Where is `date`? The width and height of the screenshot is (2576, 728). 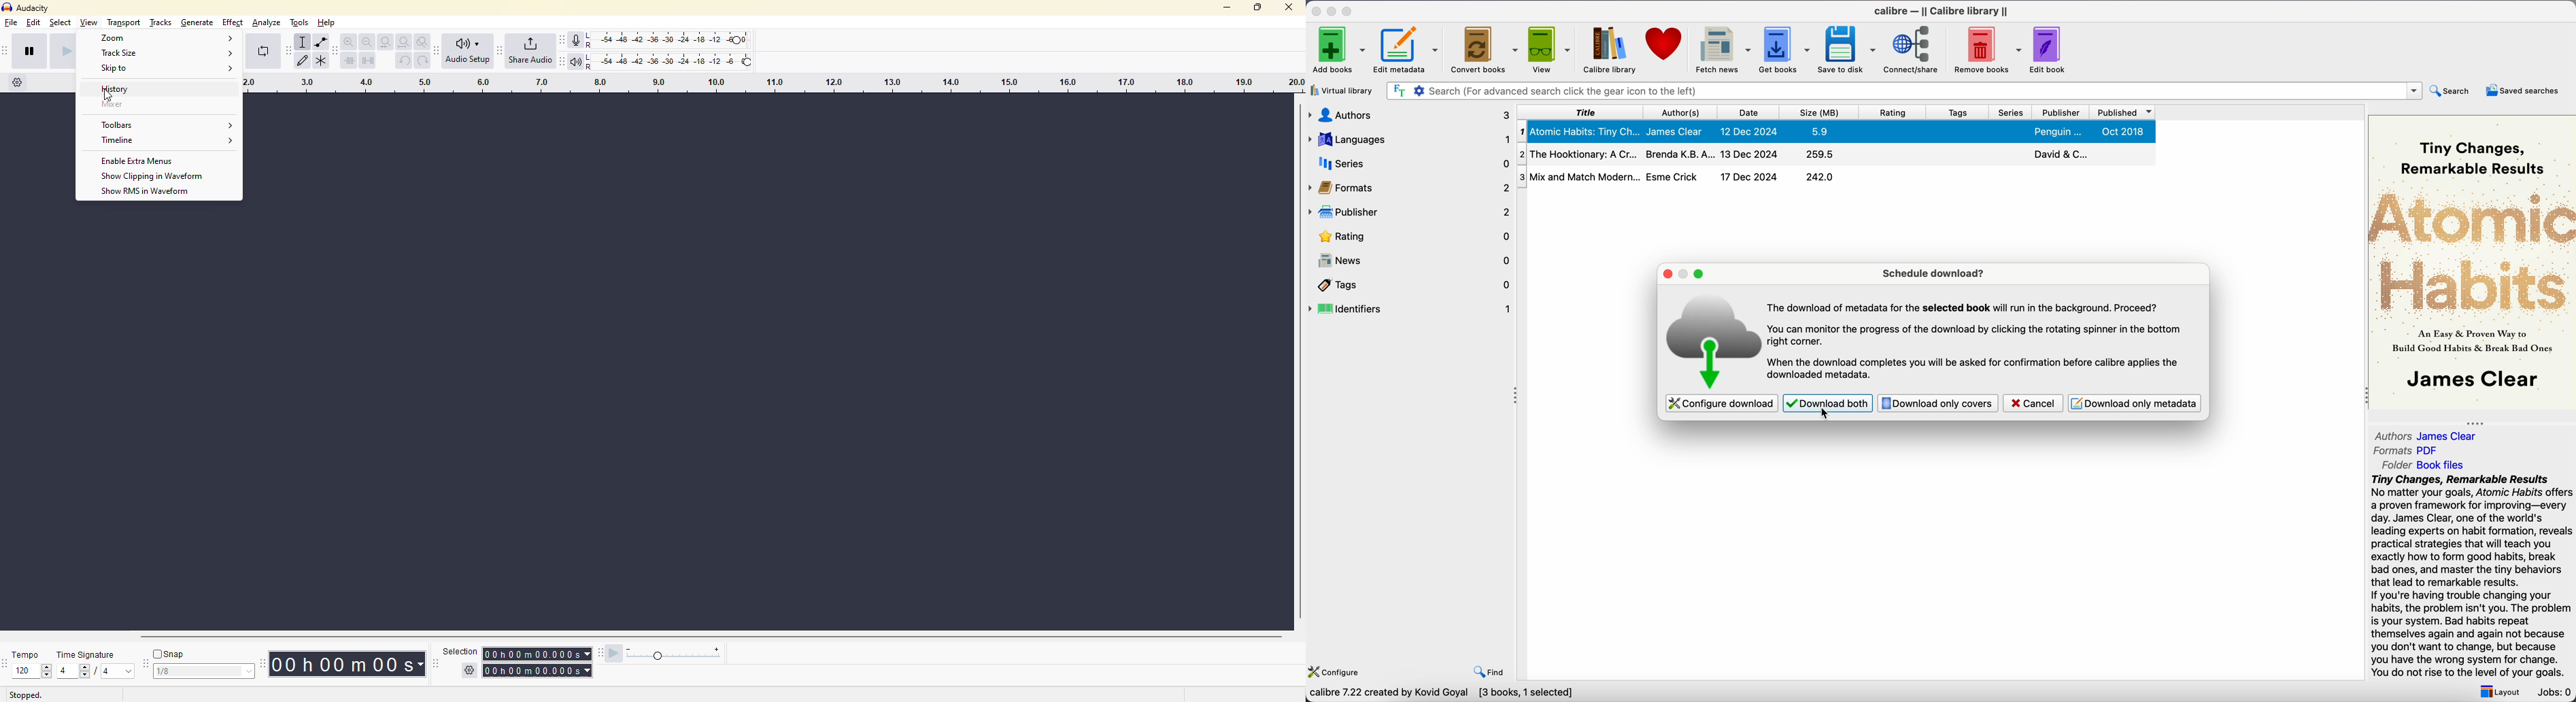 date is located at coordinates (1748, 112).